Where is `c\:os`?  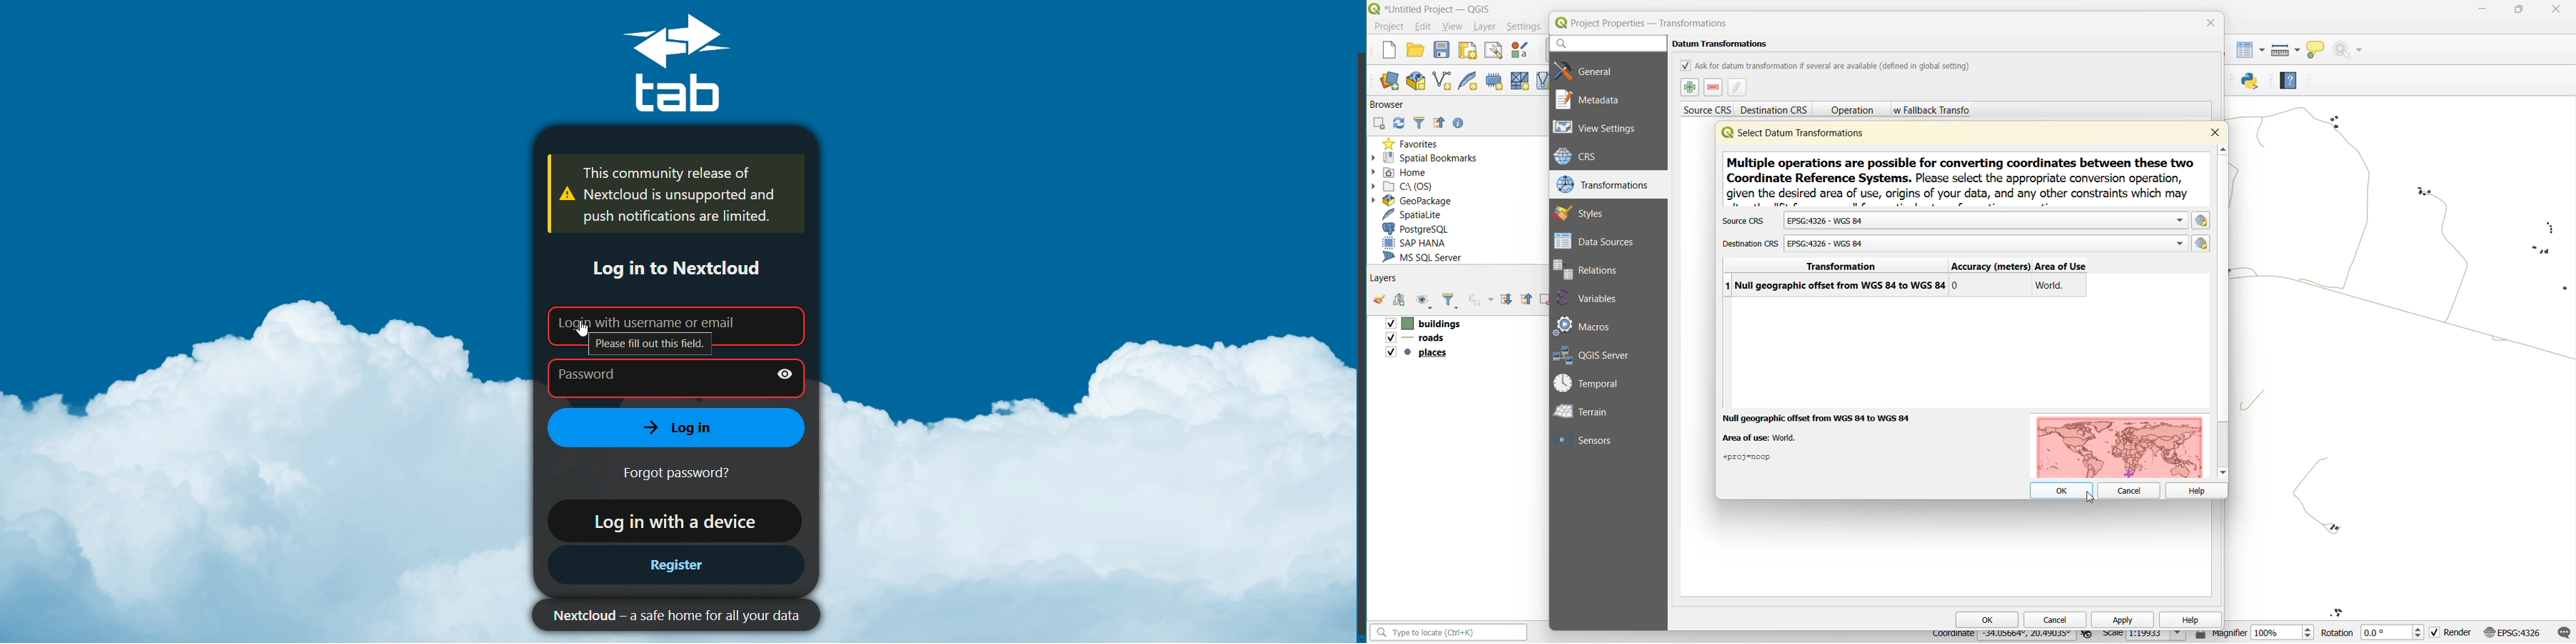
c\:os is located at coordinates (1407, 185).